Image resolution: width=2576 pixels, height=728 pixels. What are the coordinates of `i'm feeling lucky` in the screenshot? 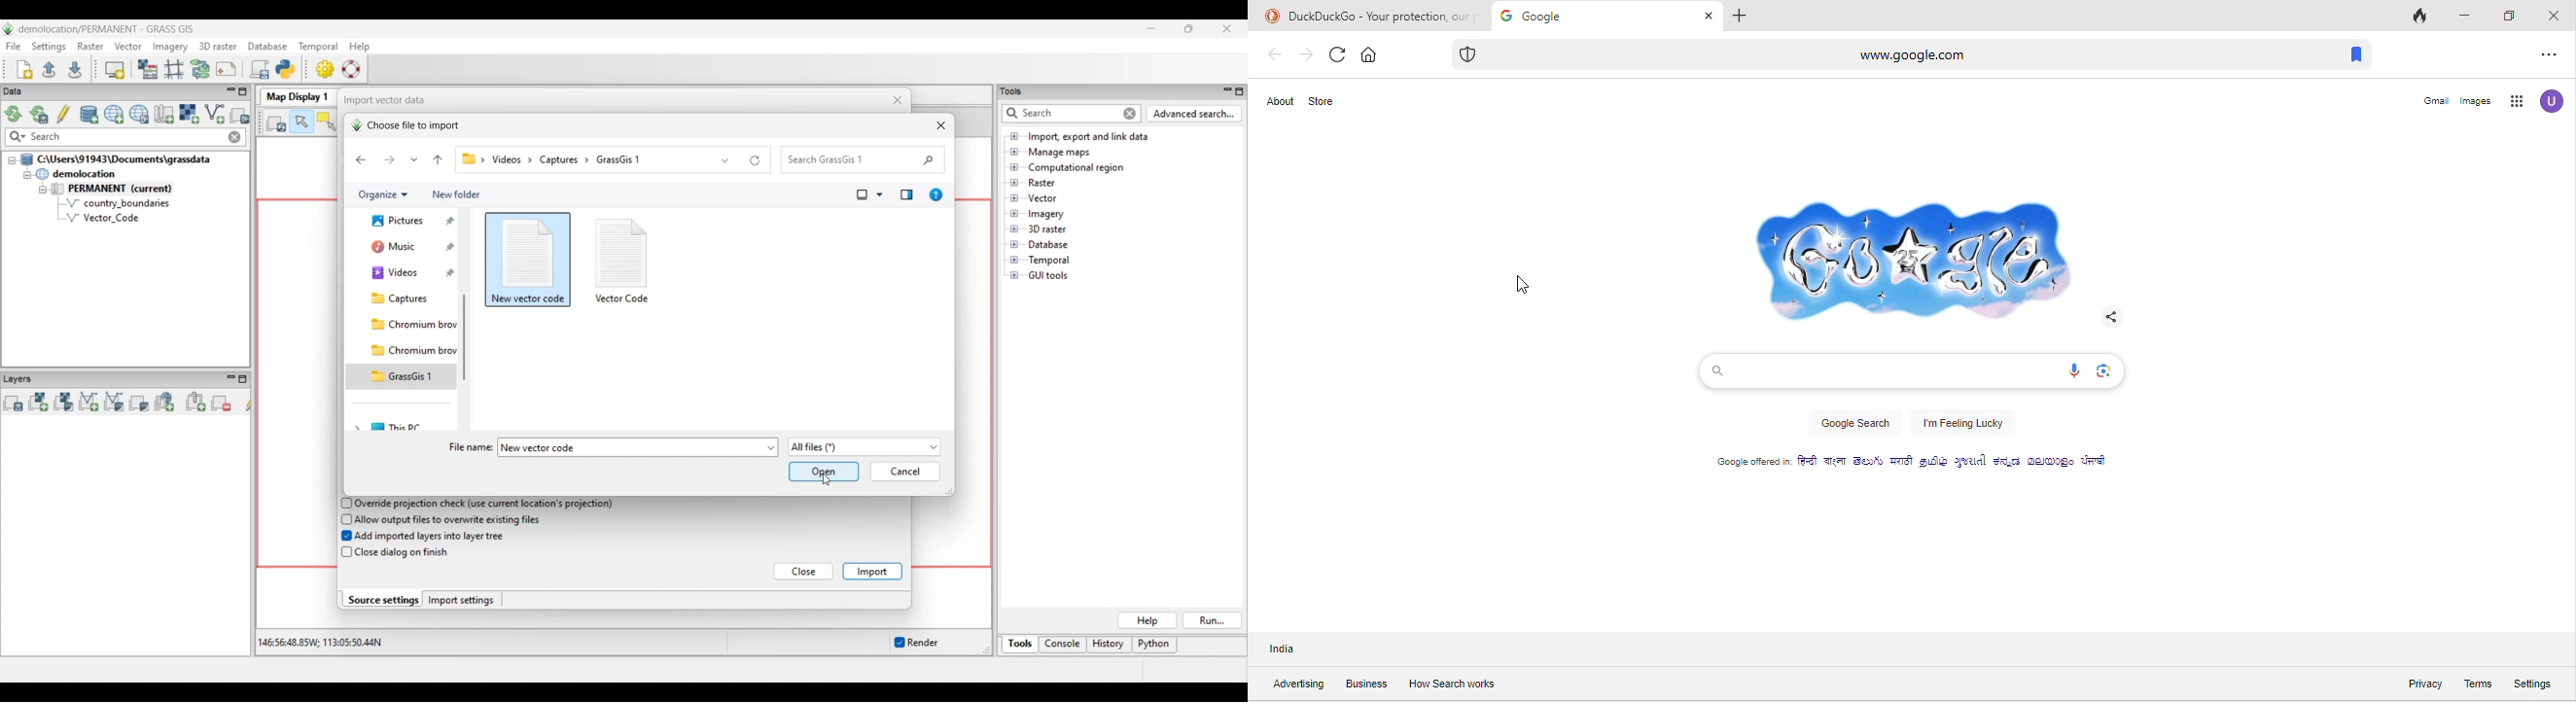 It's located at (1963, 425).